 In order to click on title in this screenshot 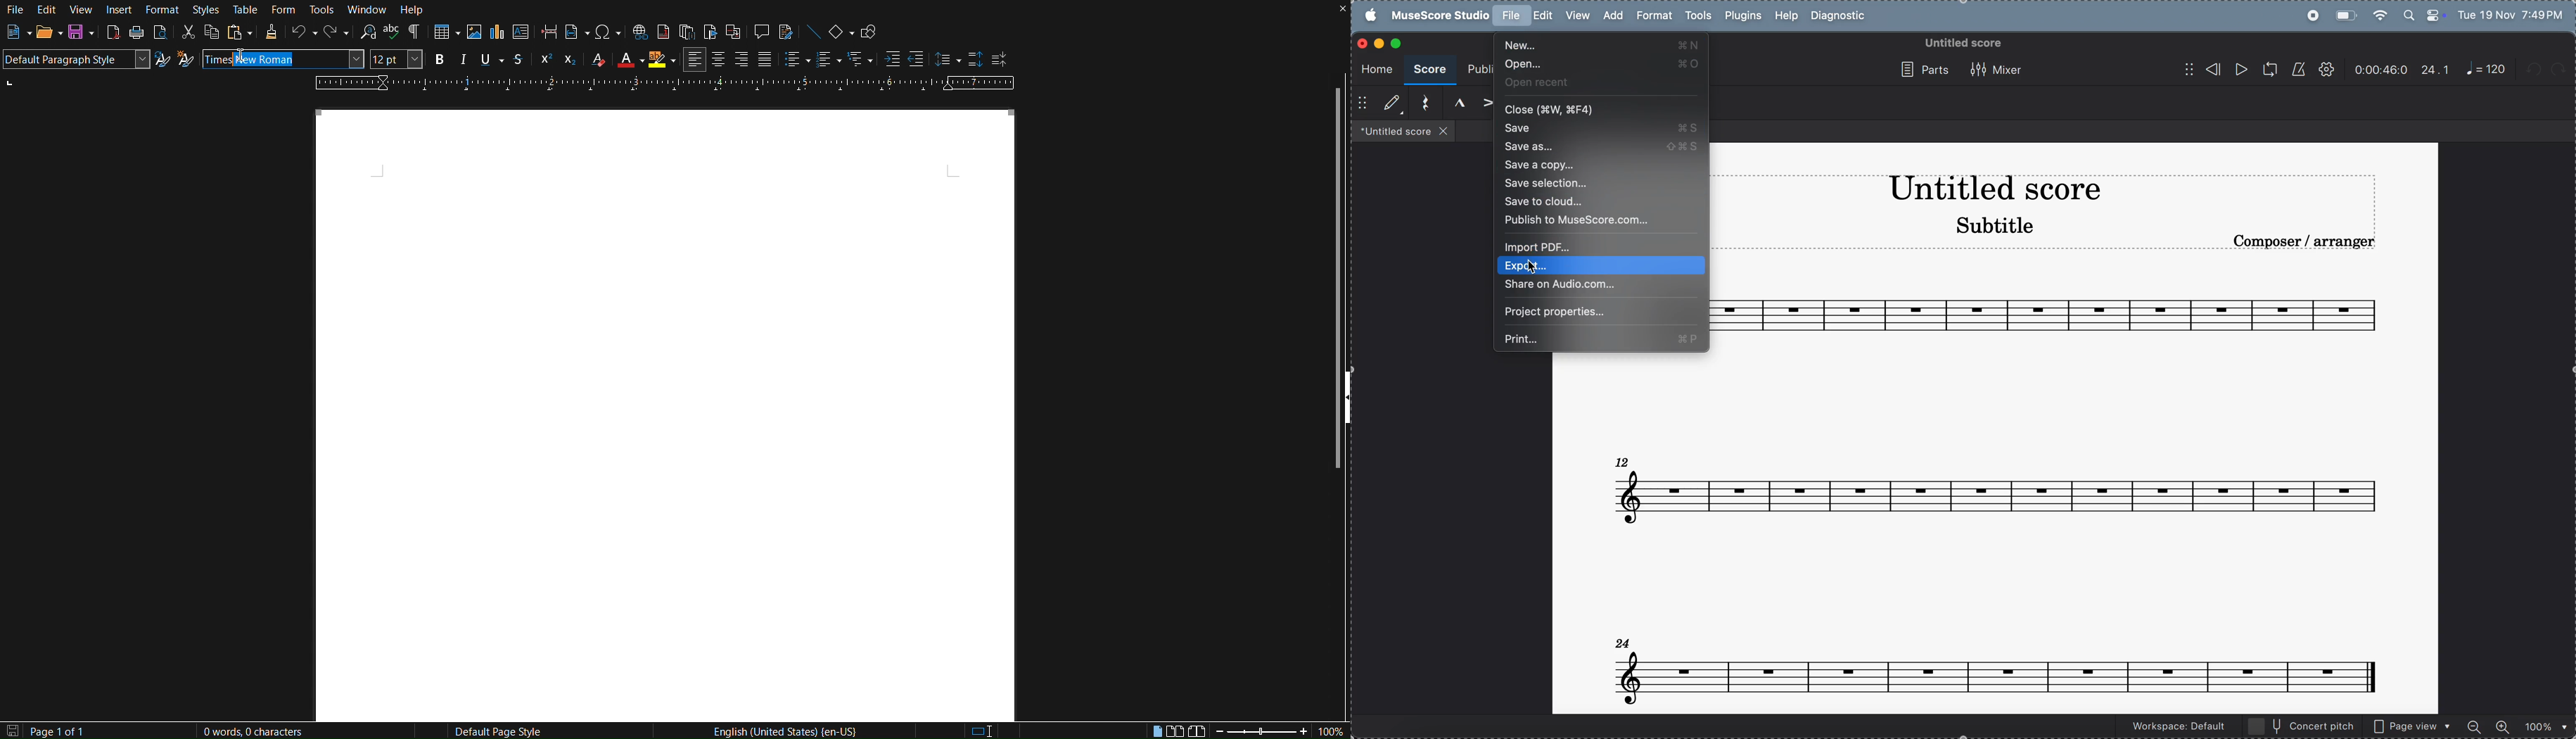, I will do `click(1994, 191)`.